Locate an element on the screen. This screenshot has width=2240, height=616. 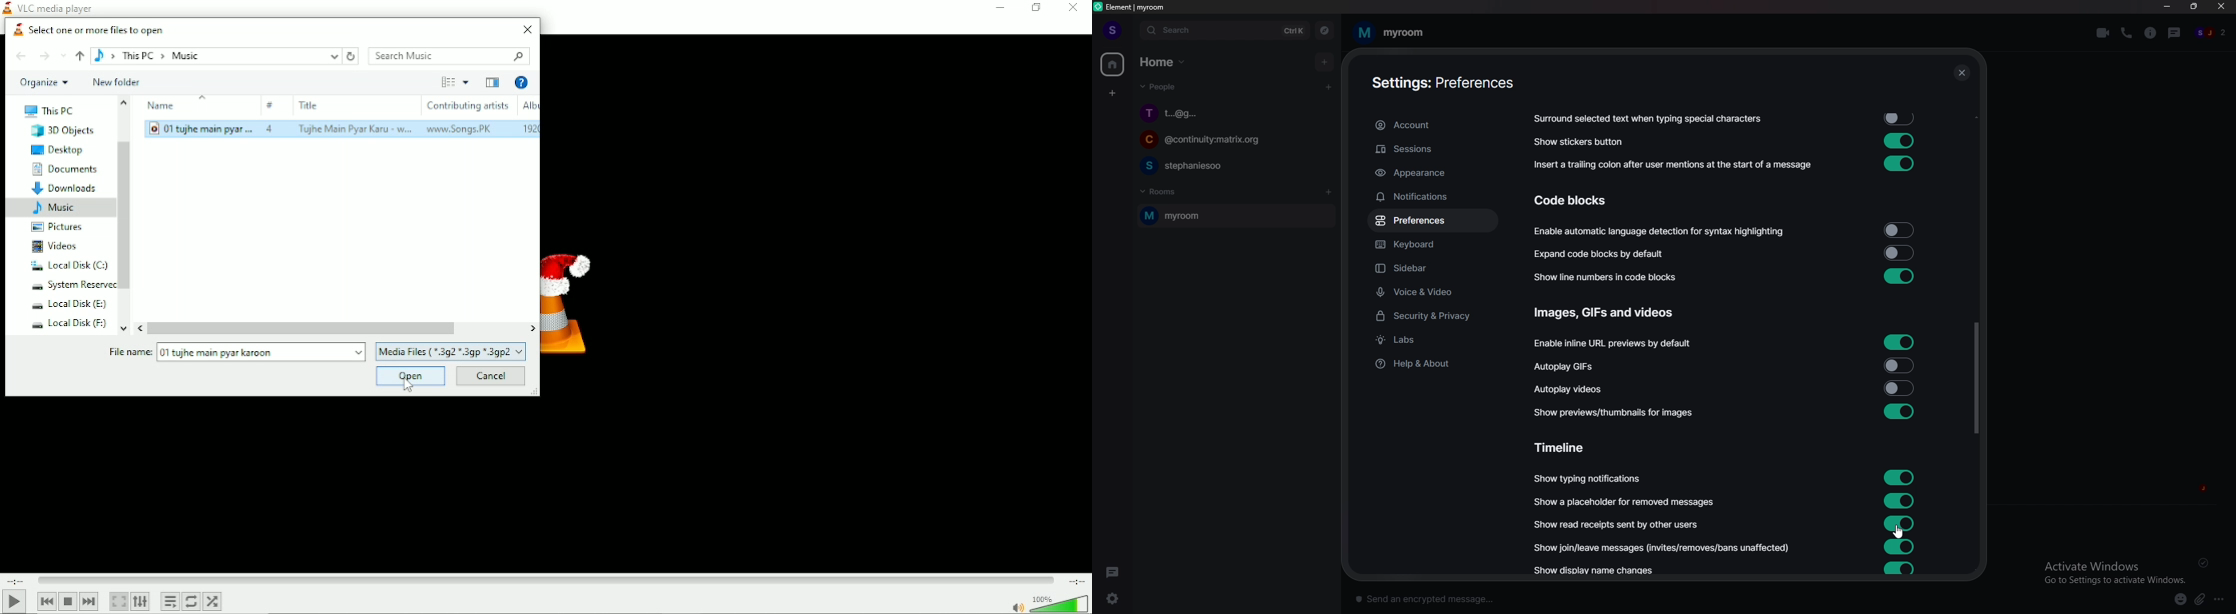
Toggle playlist is located at coordinates (169, 601).